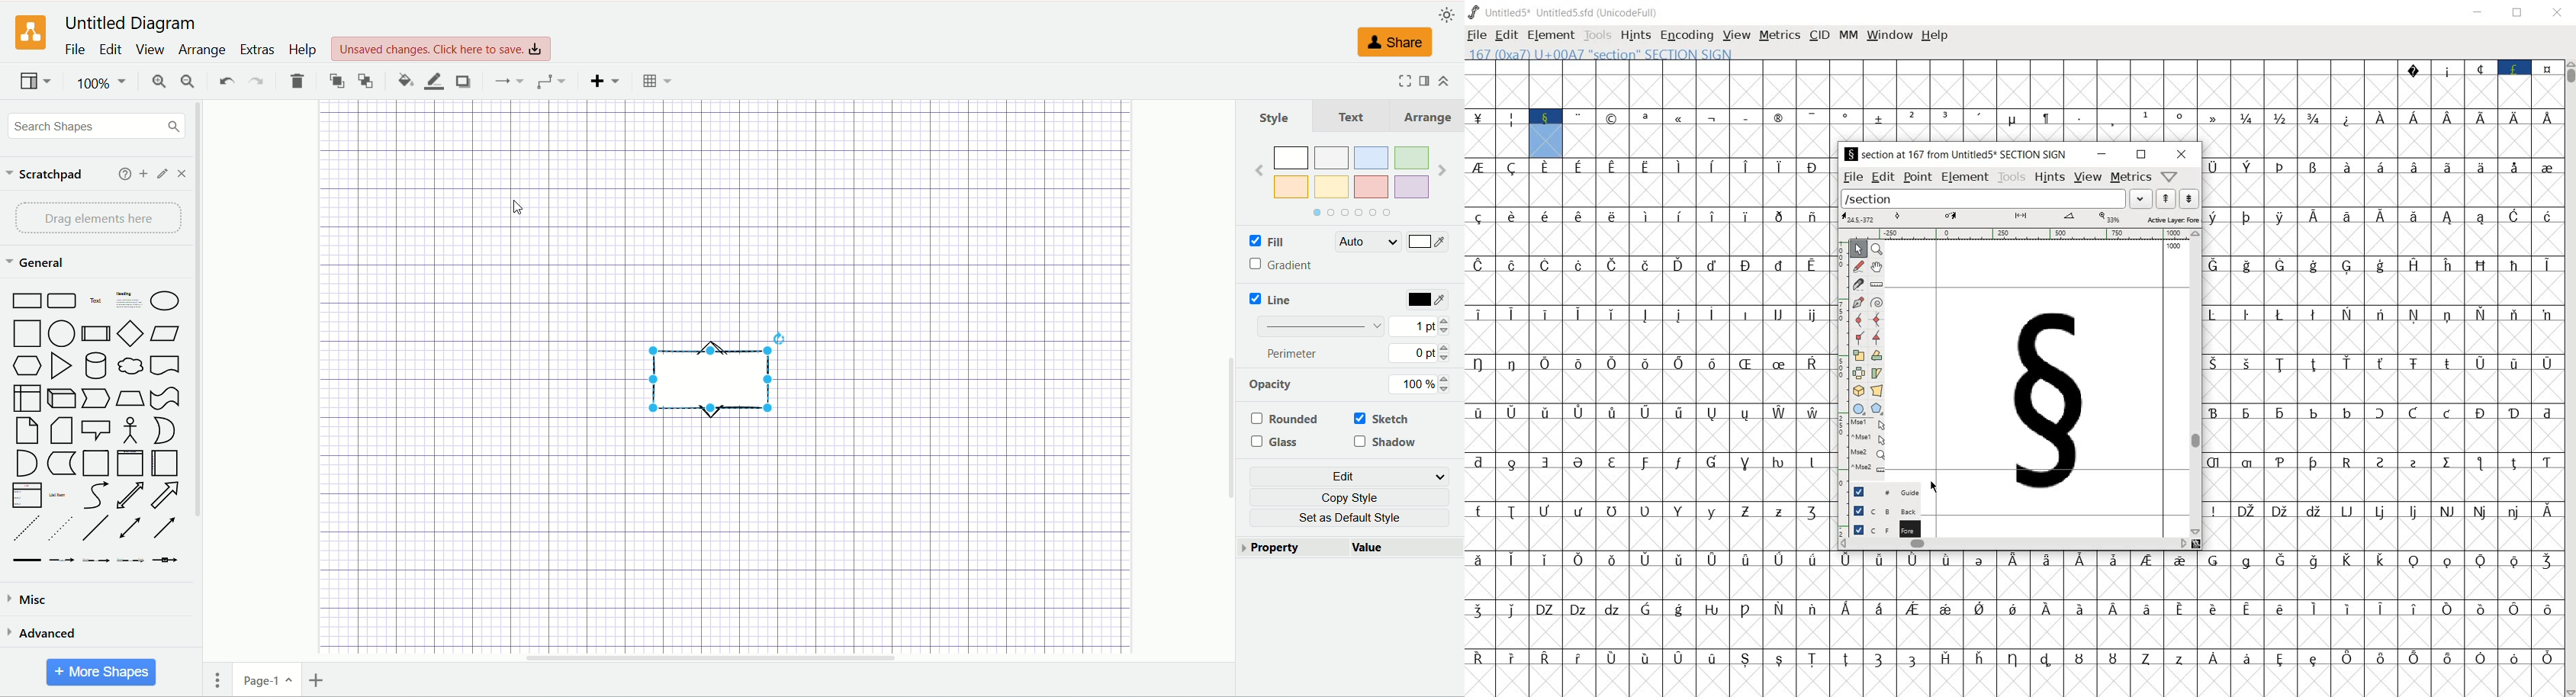  I want to click on perform a perspective transformation on the selection, so click(1877, 389).